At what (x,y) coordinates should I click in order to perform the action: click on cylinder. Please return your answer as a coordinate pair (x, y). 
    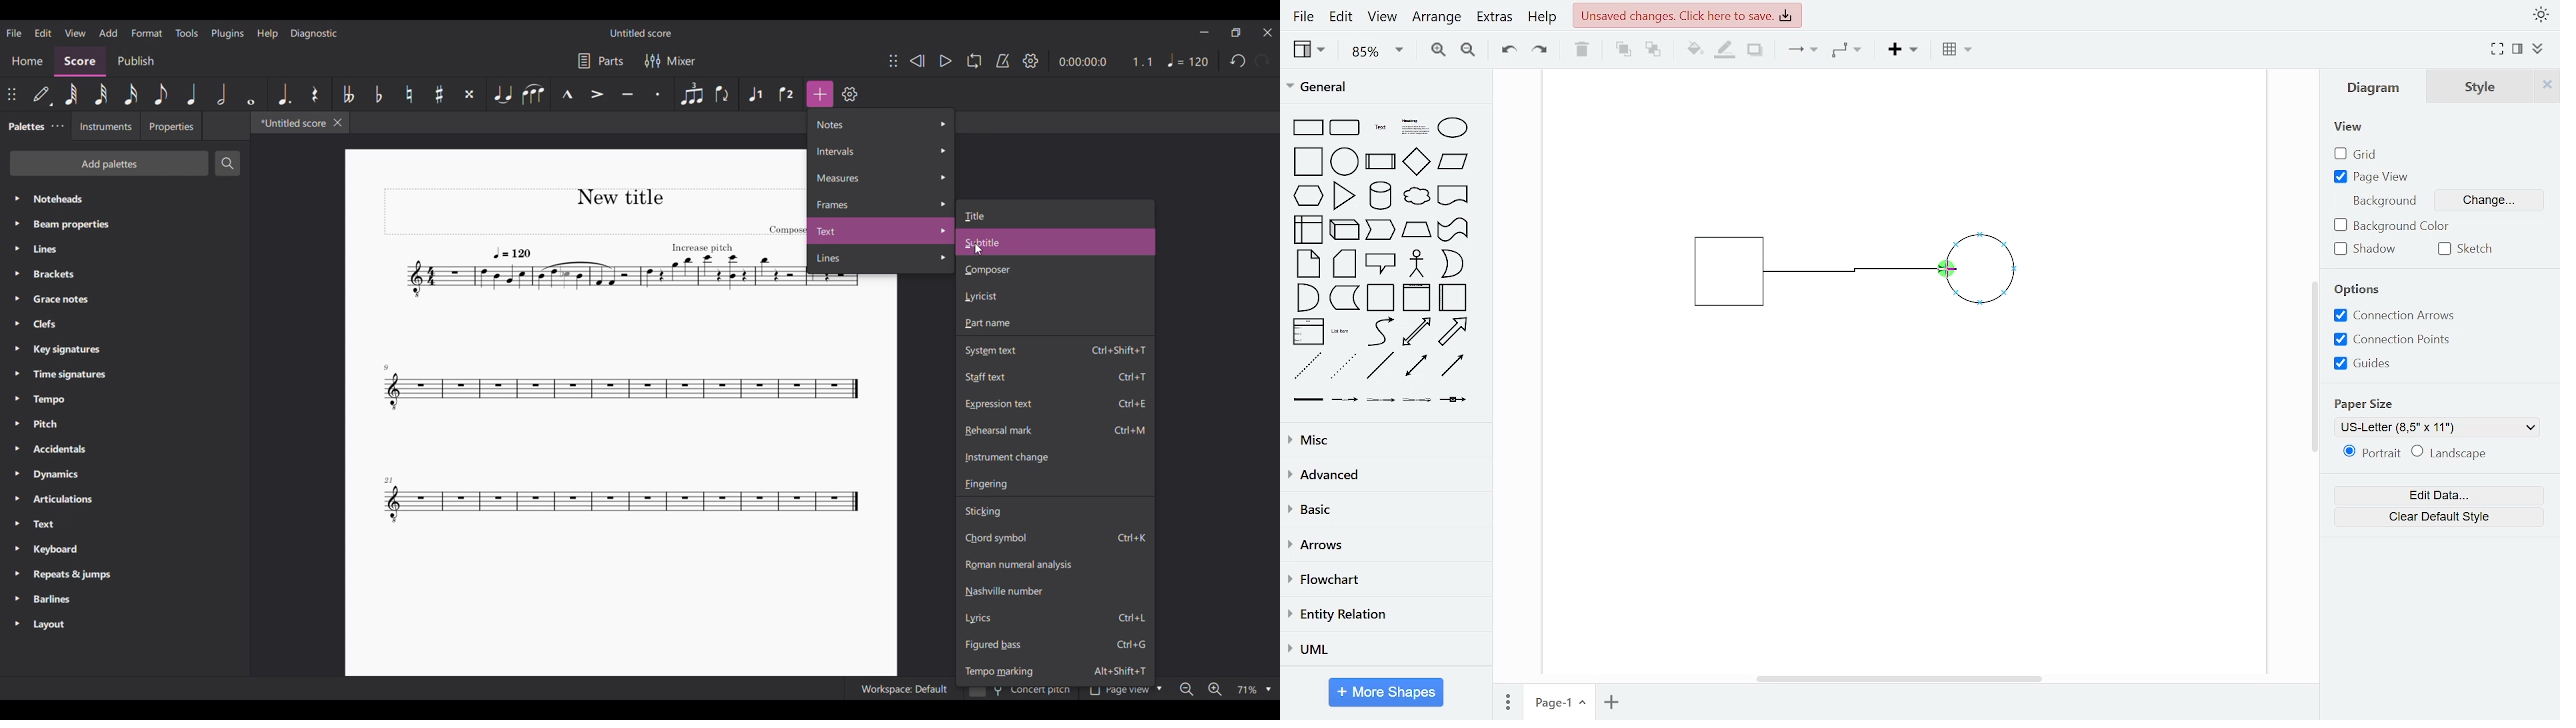
    Looking at the image, I should click on (1382, 197).